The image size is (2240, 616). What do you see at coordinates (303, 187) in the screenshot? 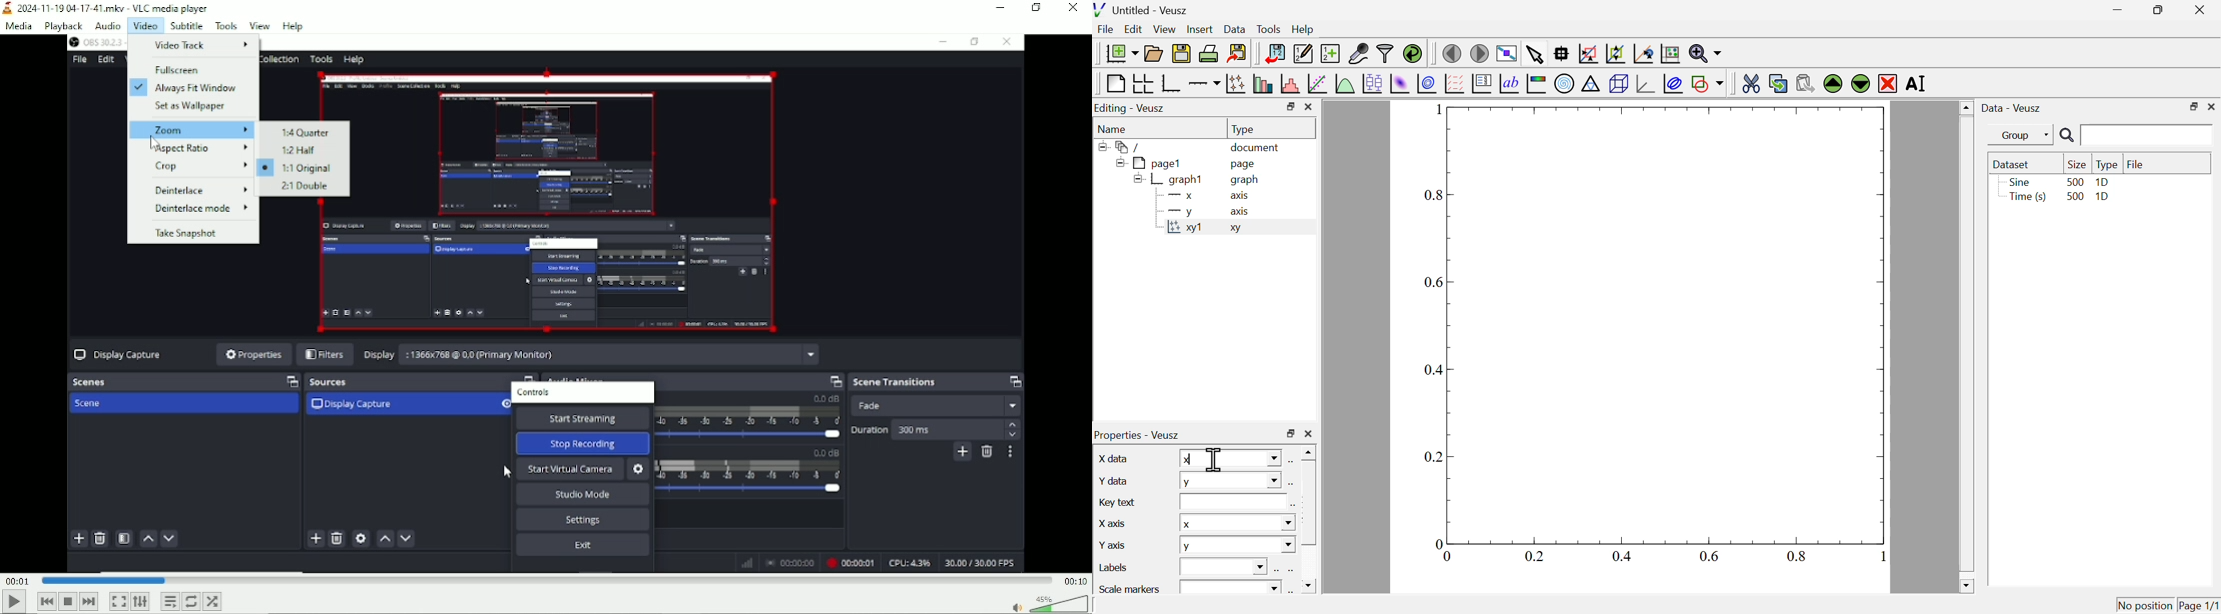
I see `double` at bounding box center [303, 187].